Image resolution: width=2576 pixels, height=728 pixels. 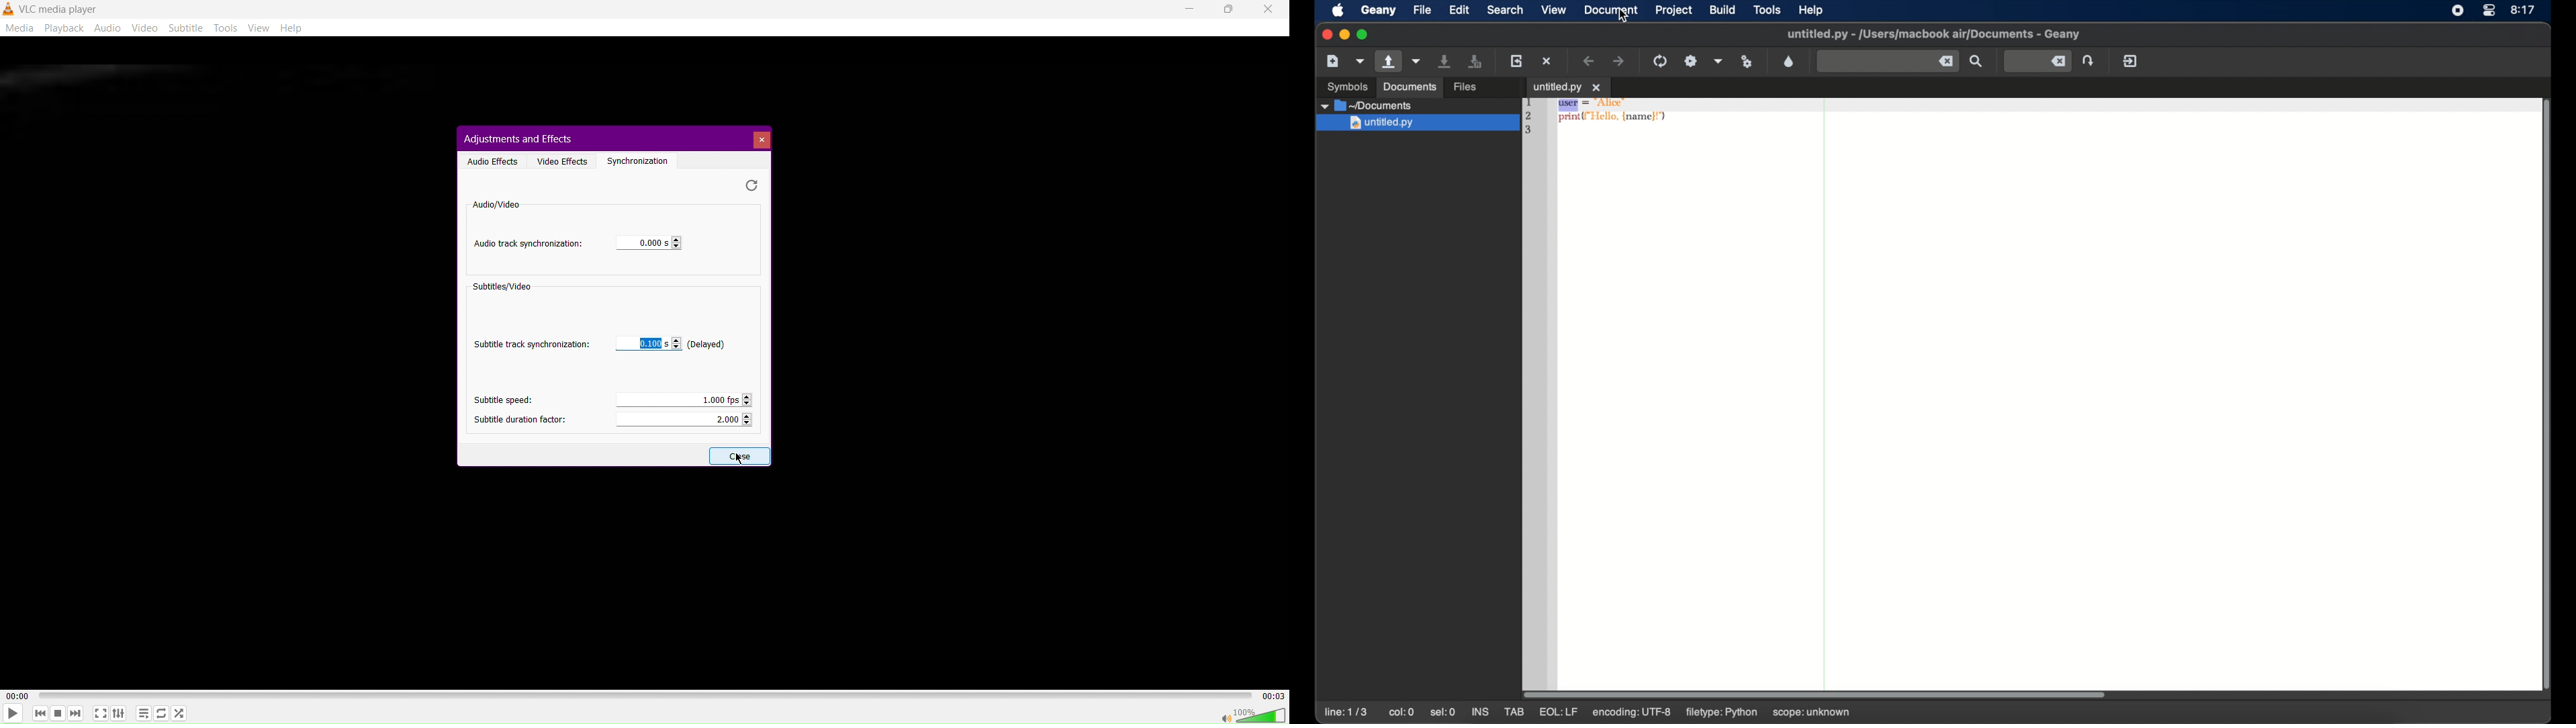 I want to click on scope: unknown, so click(x=1815, y=710).